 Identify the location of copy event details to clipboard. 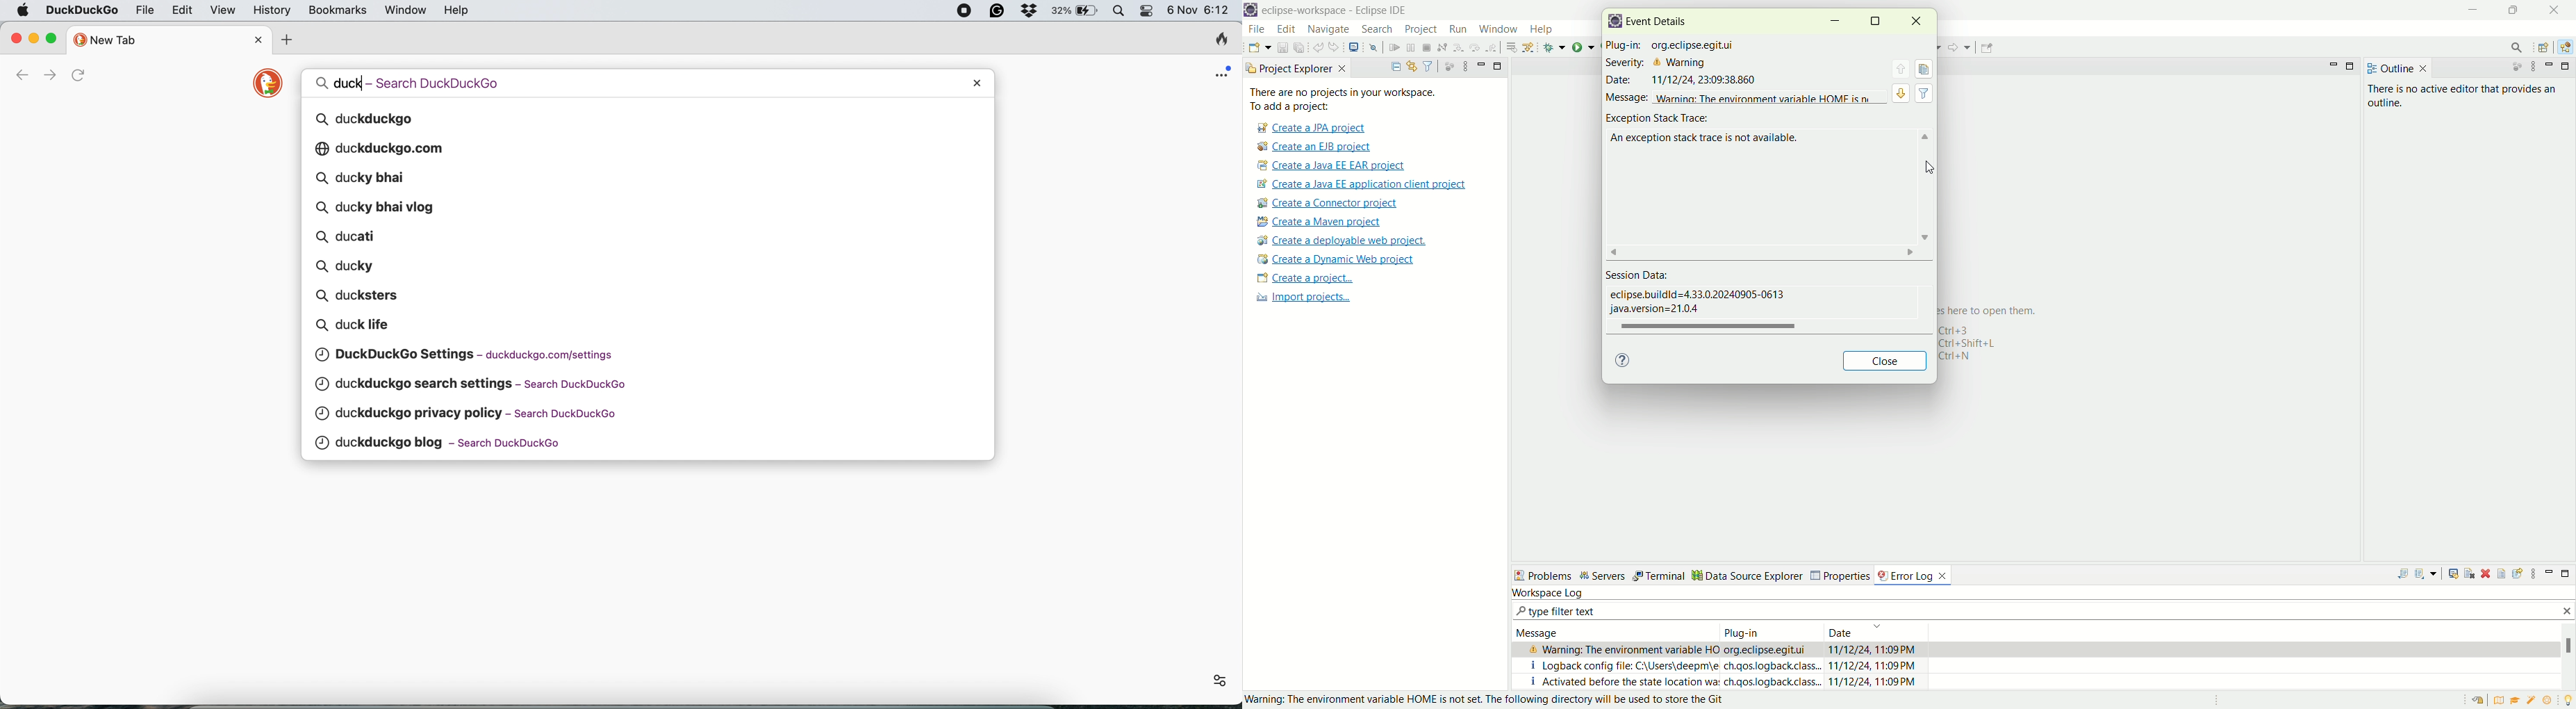
(1922, 68).